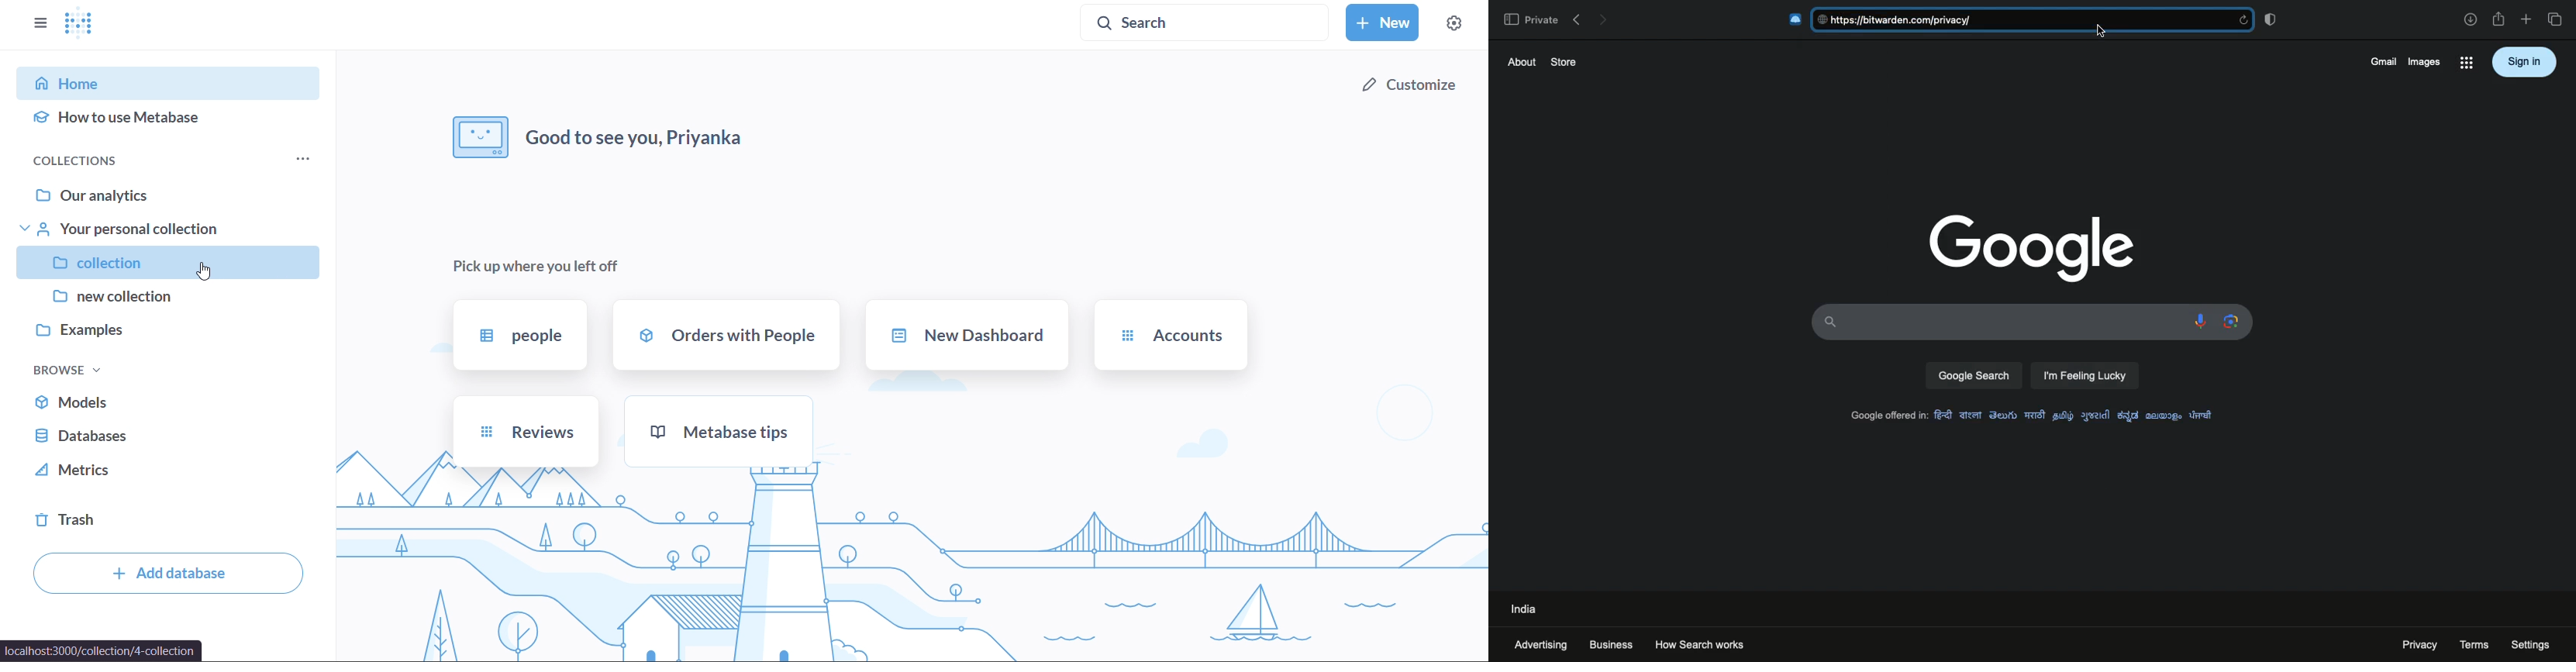 The height and width of the screenshot is (672, 2576). I want to click on Download, so click(2471, 20).